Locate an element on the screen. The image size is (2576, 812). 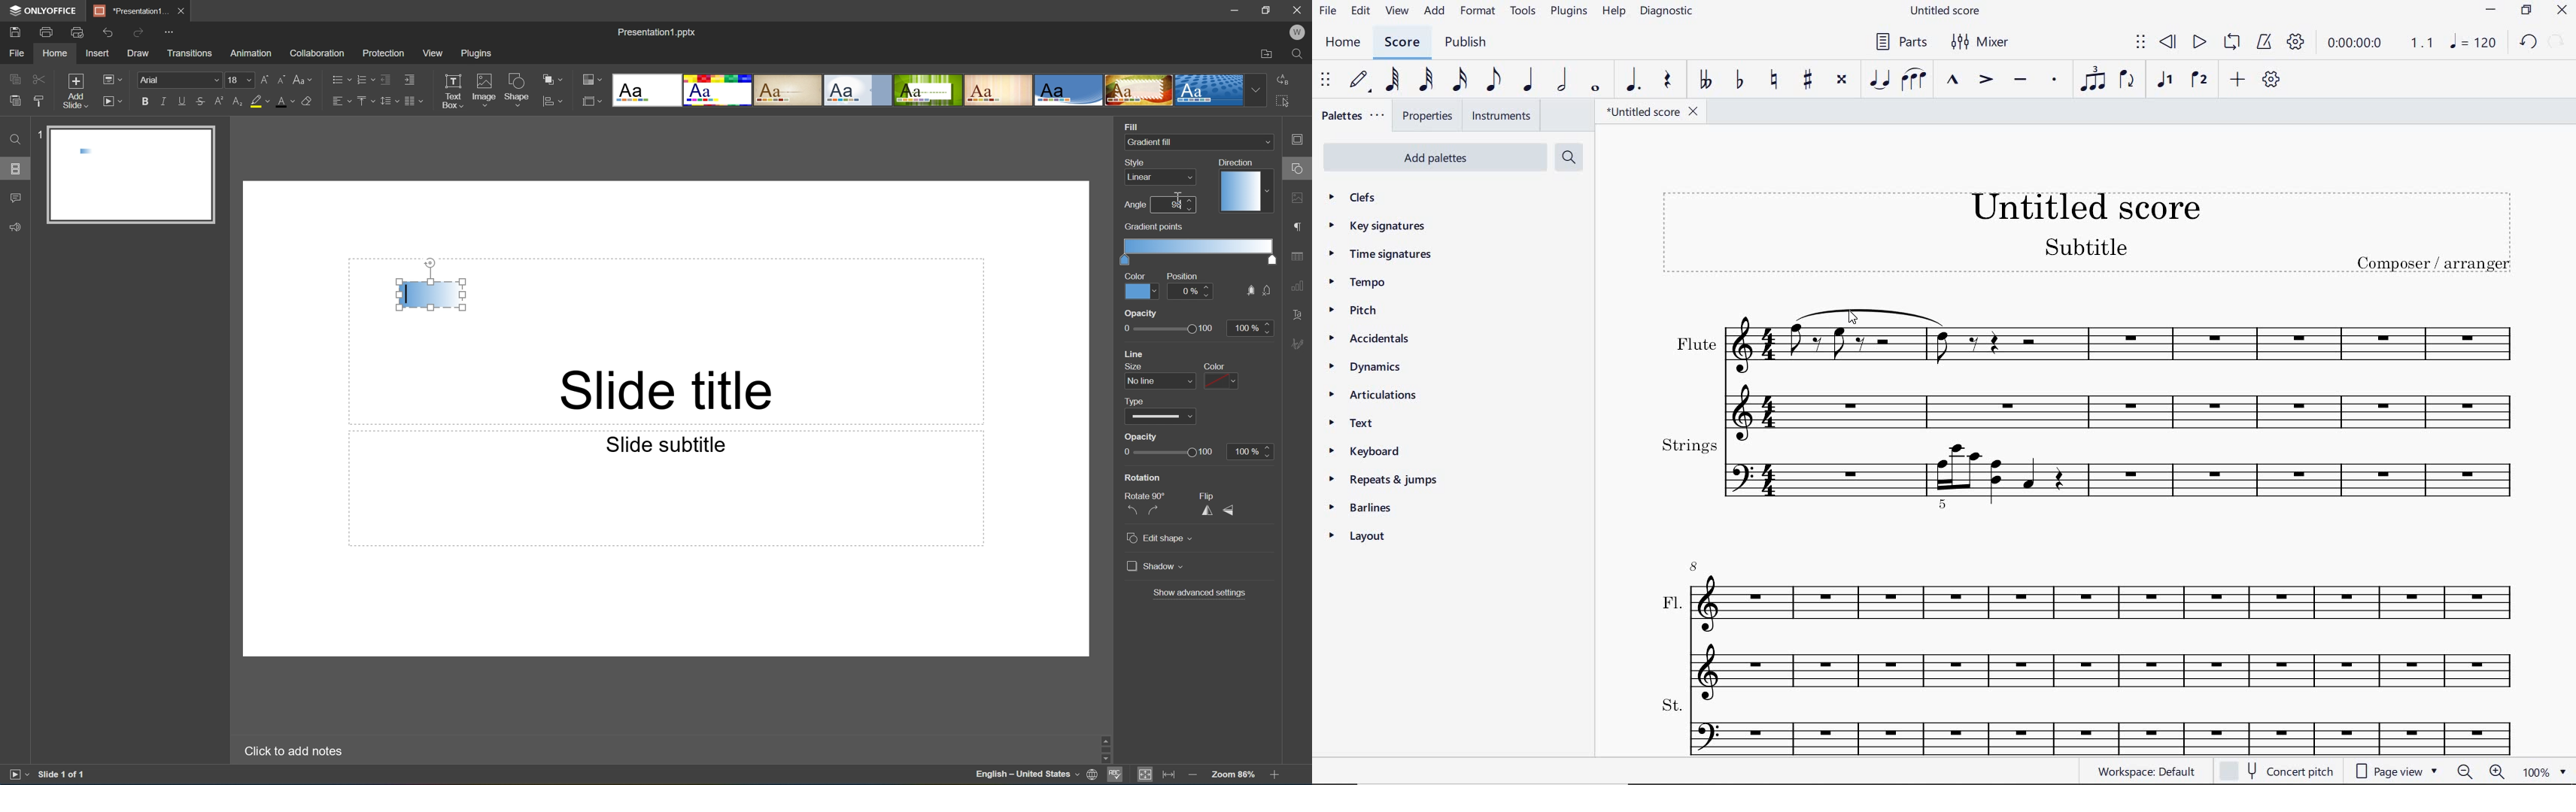
fill is located at coordinates (1249, 291).